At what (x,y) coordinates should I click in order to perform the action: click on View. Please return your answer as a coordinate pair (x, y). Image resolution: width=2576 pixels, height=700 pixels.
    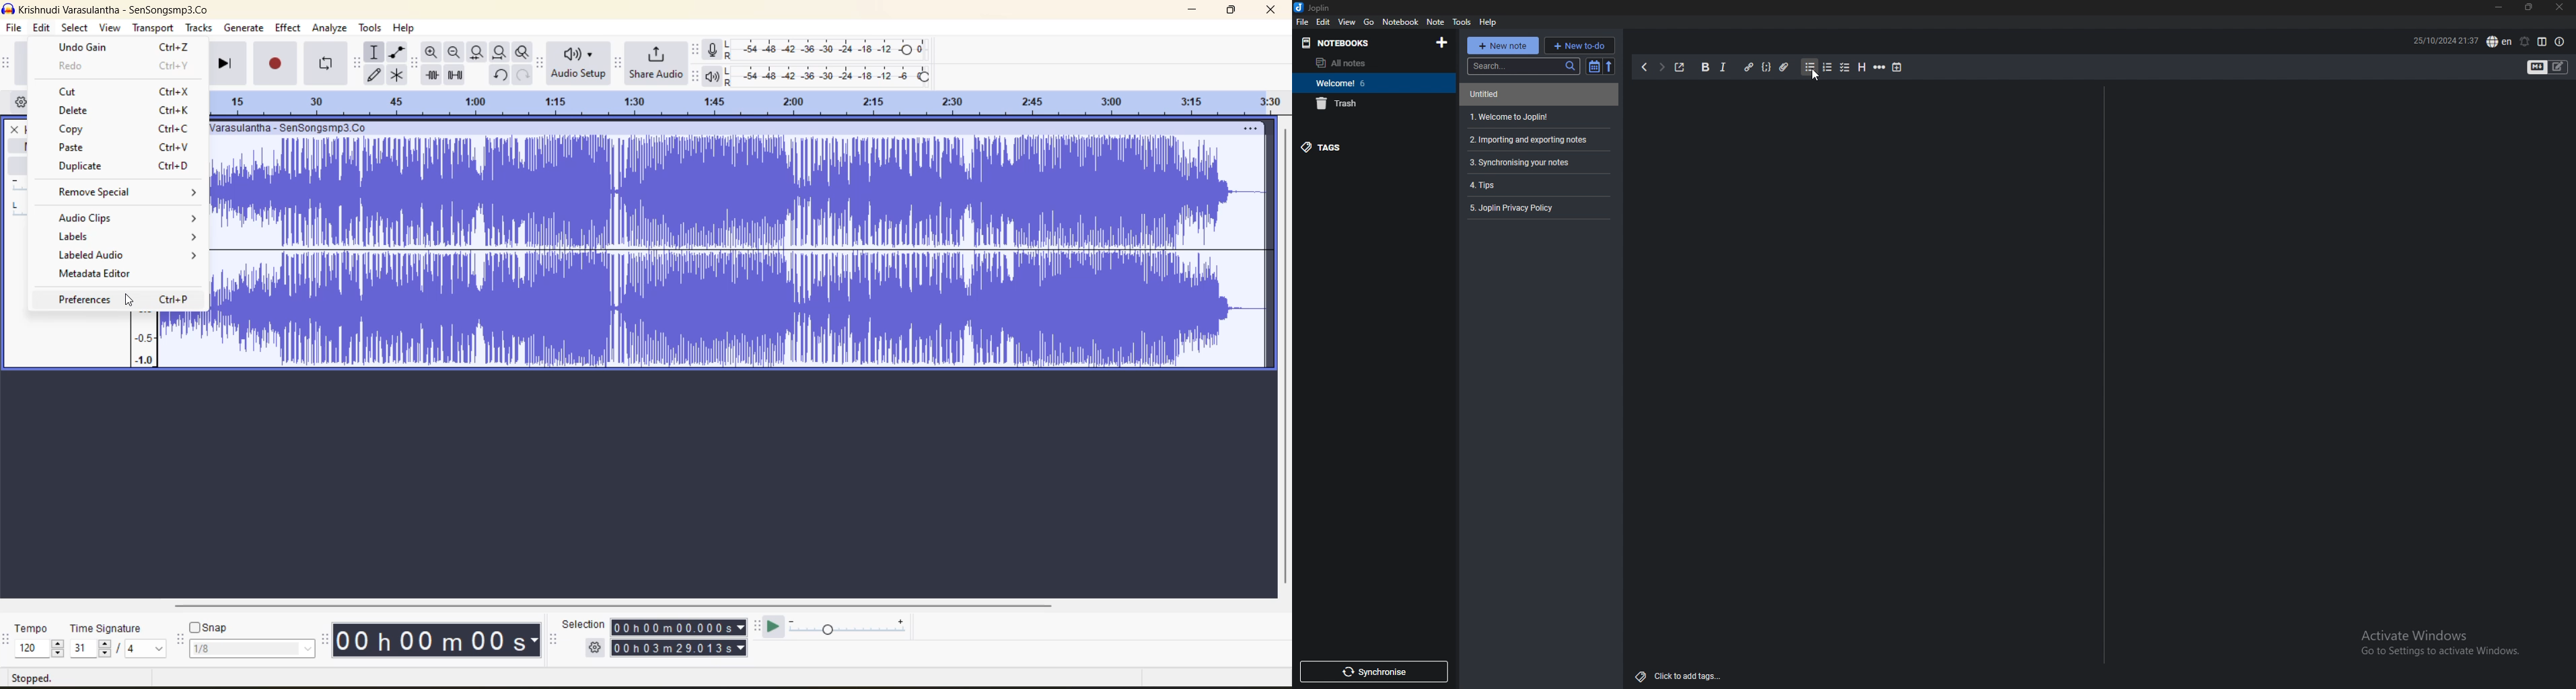
    Looking at the image, I should click on (1346, 21).